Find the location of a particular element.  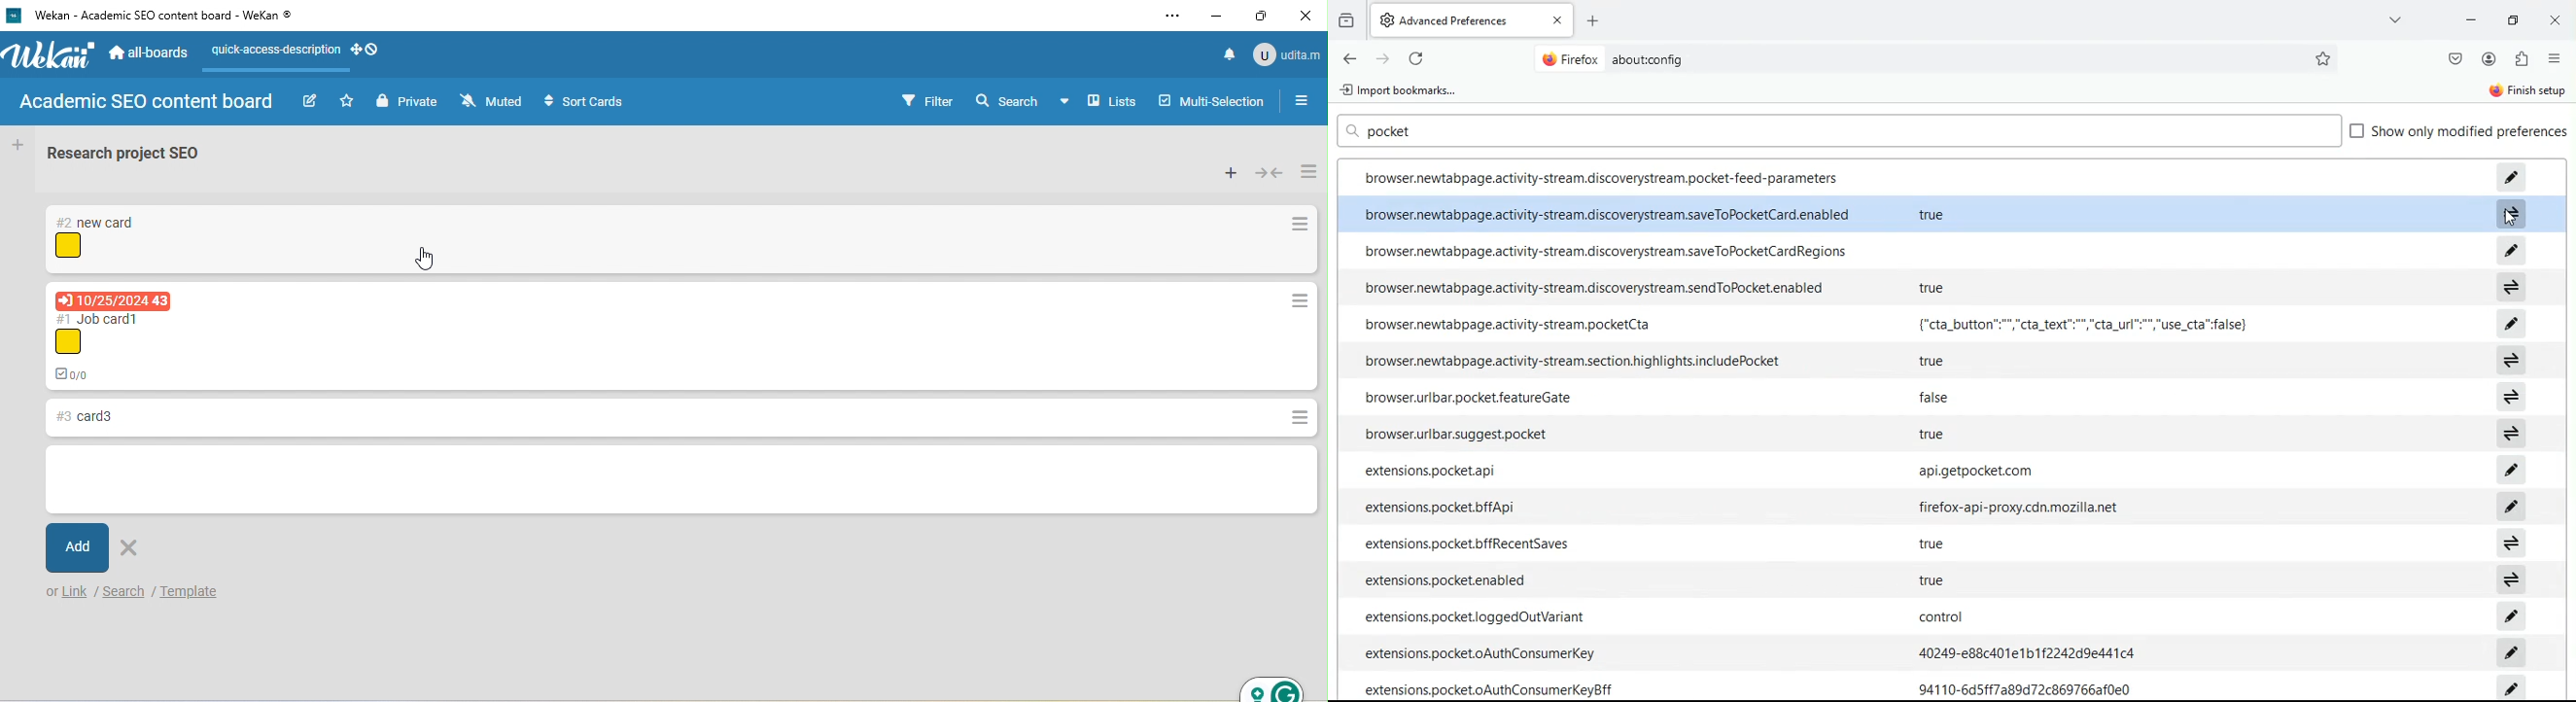

maximize is located at coordinates (2509, 21).